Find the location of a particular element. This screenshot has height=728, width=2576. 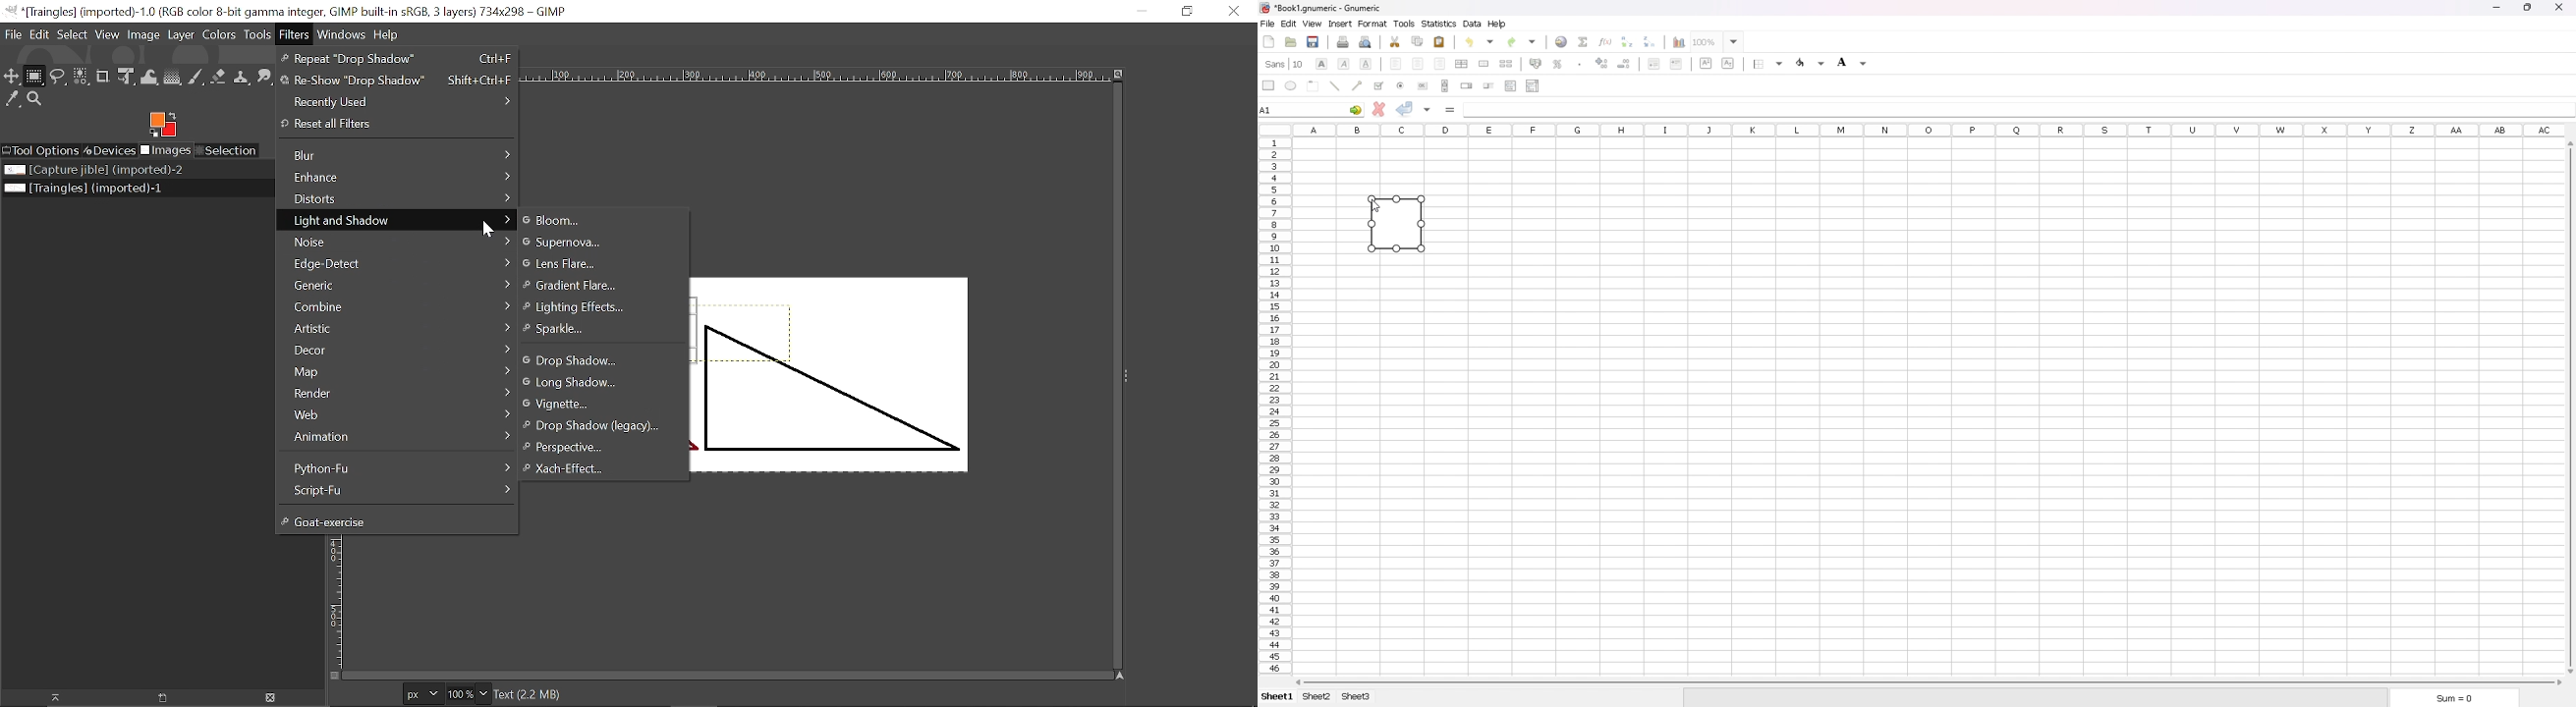

zoom is located at coordinates (1717, 41).